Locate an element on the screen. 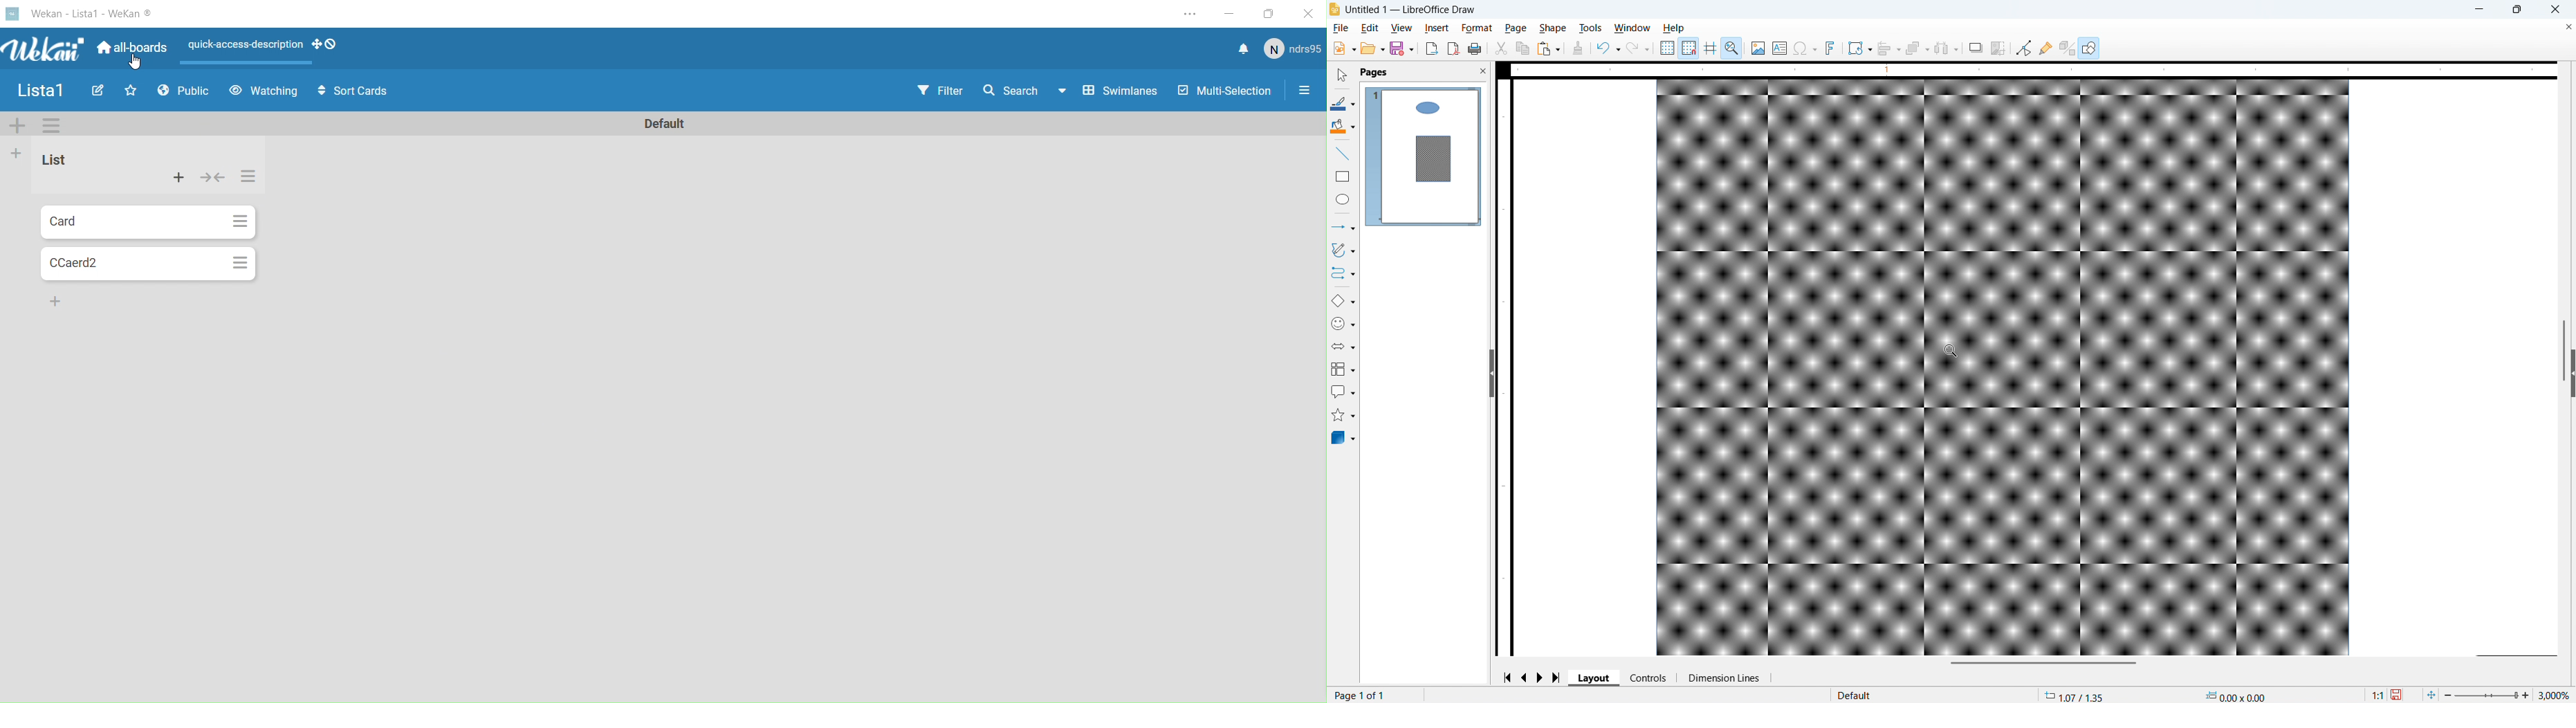  Dimension lines  is located at coordinates (1724, 678).